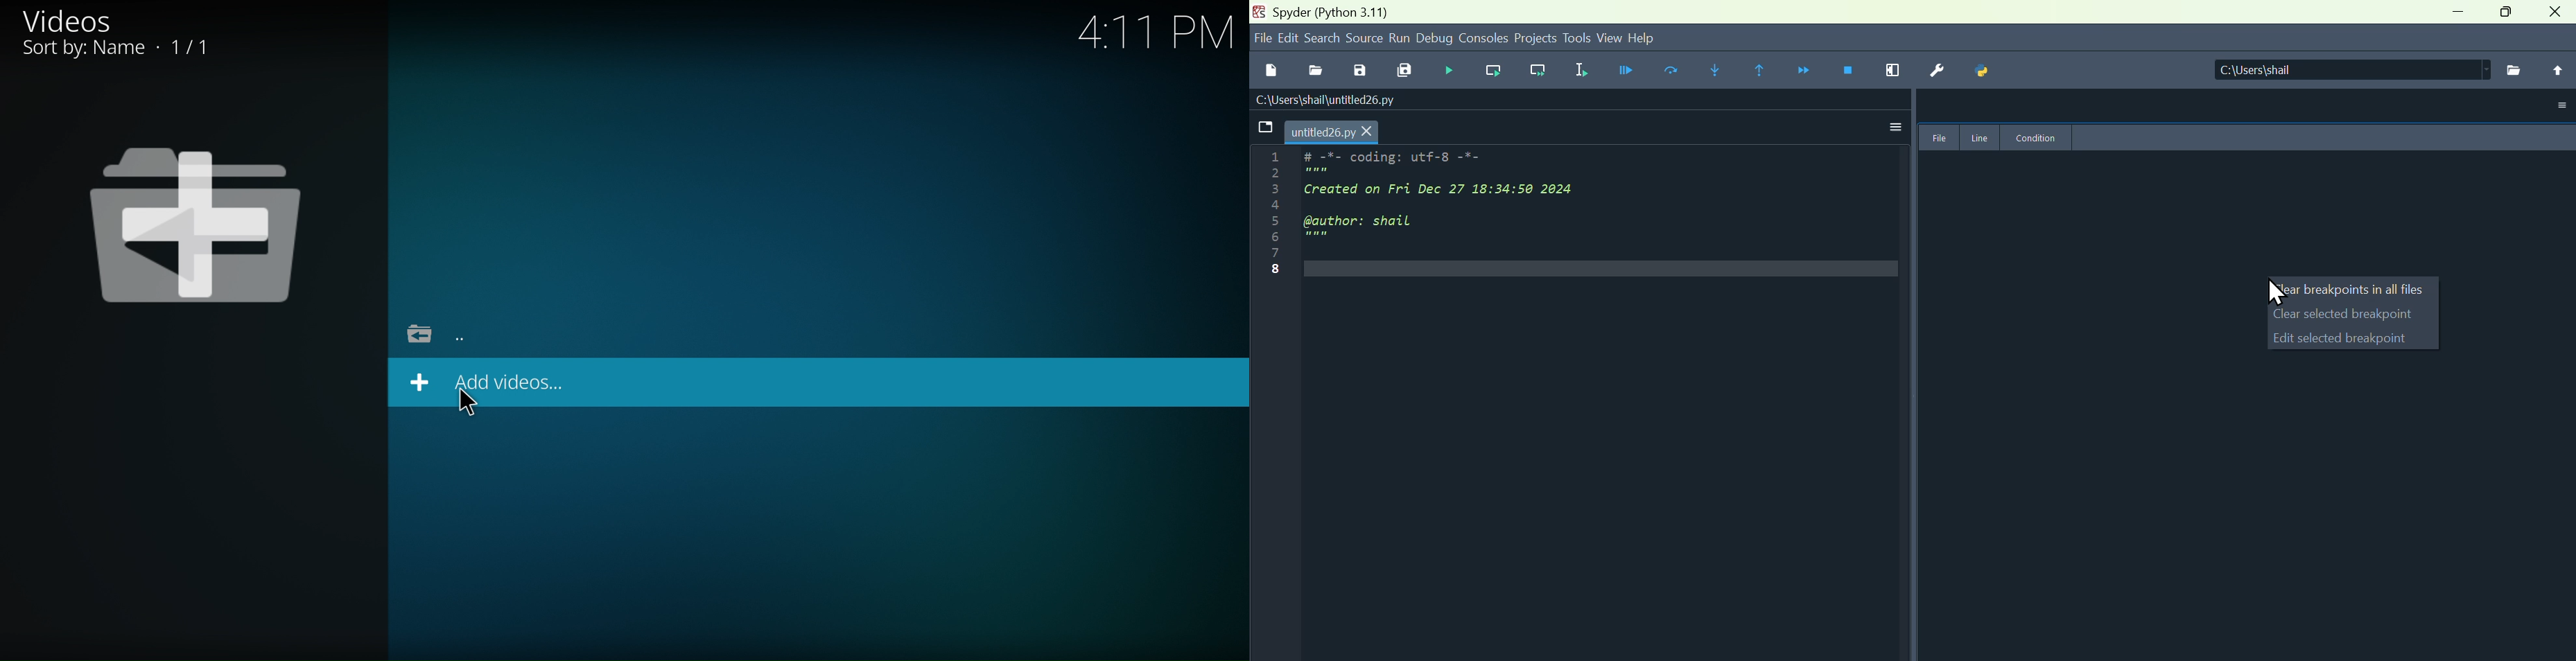 This screenshot has height=672, width=2576. I want to click on Maximise current window, so click(1900, 71).